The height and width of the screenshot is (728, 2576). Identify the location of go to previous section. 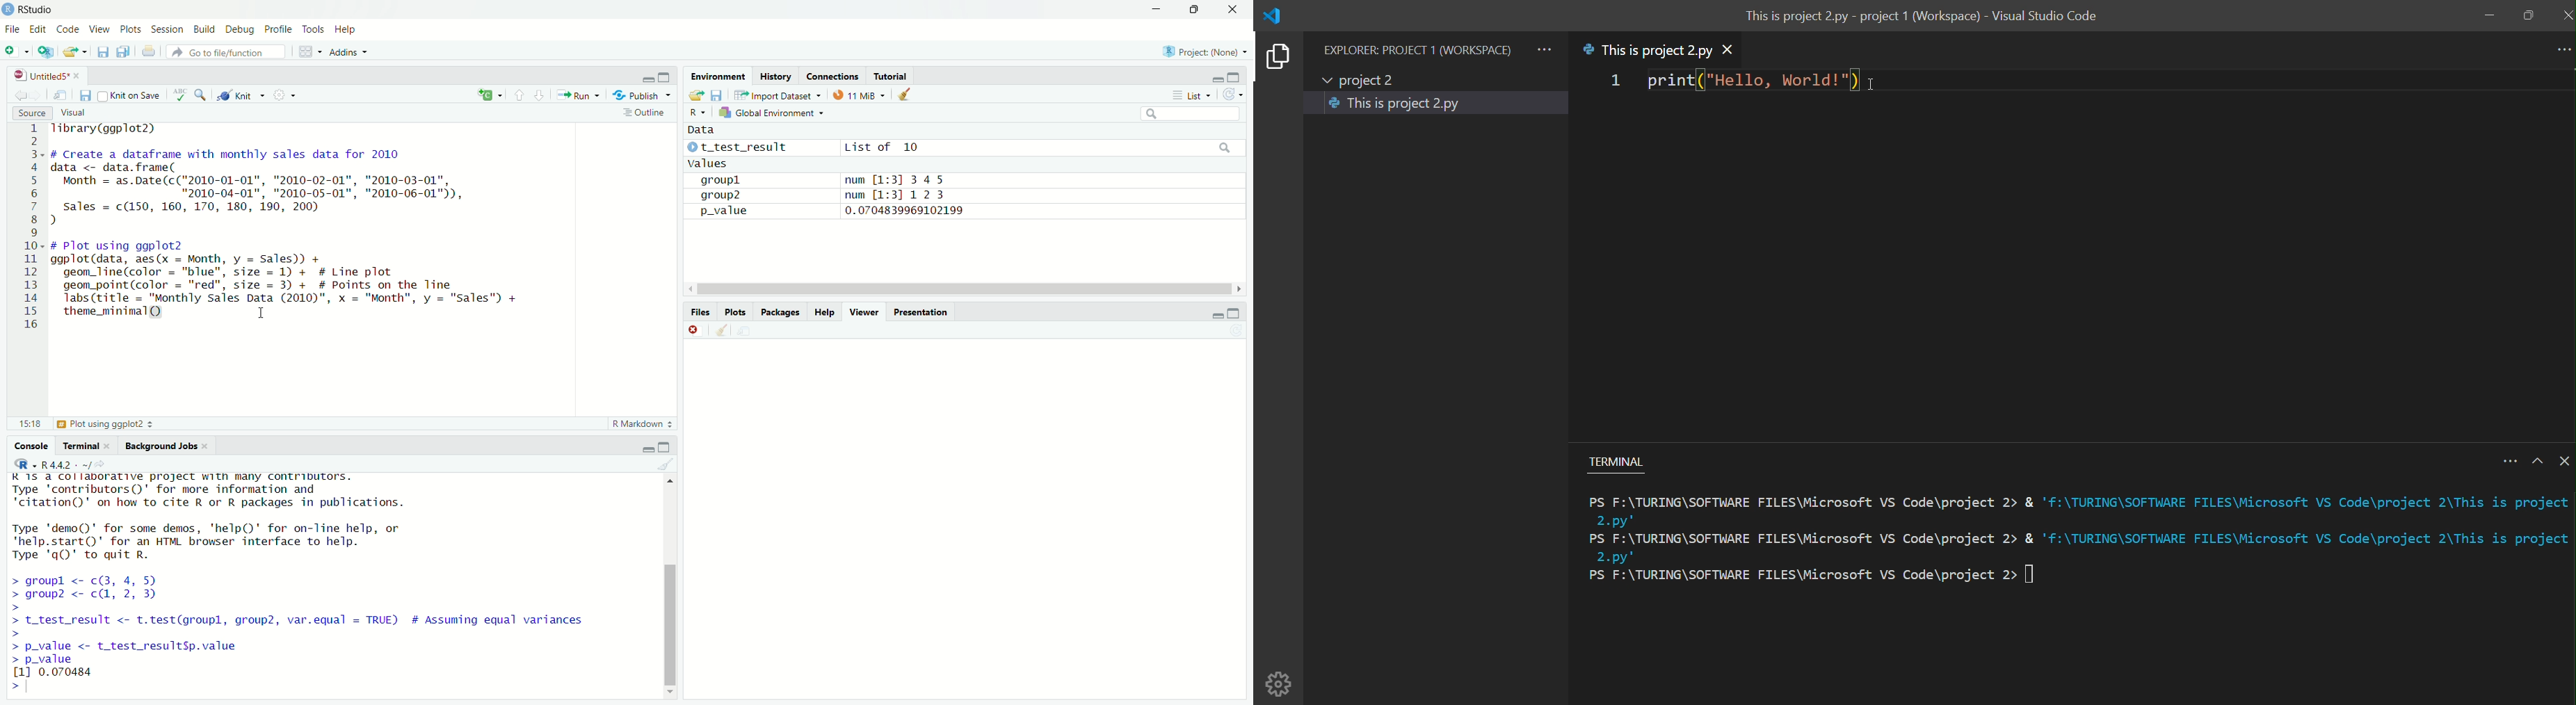
(520, 96).